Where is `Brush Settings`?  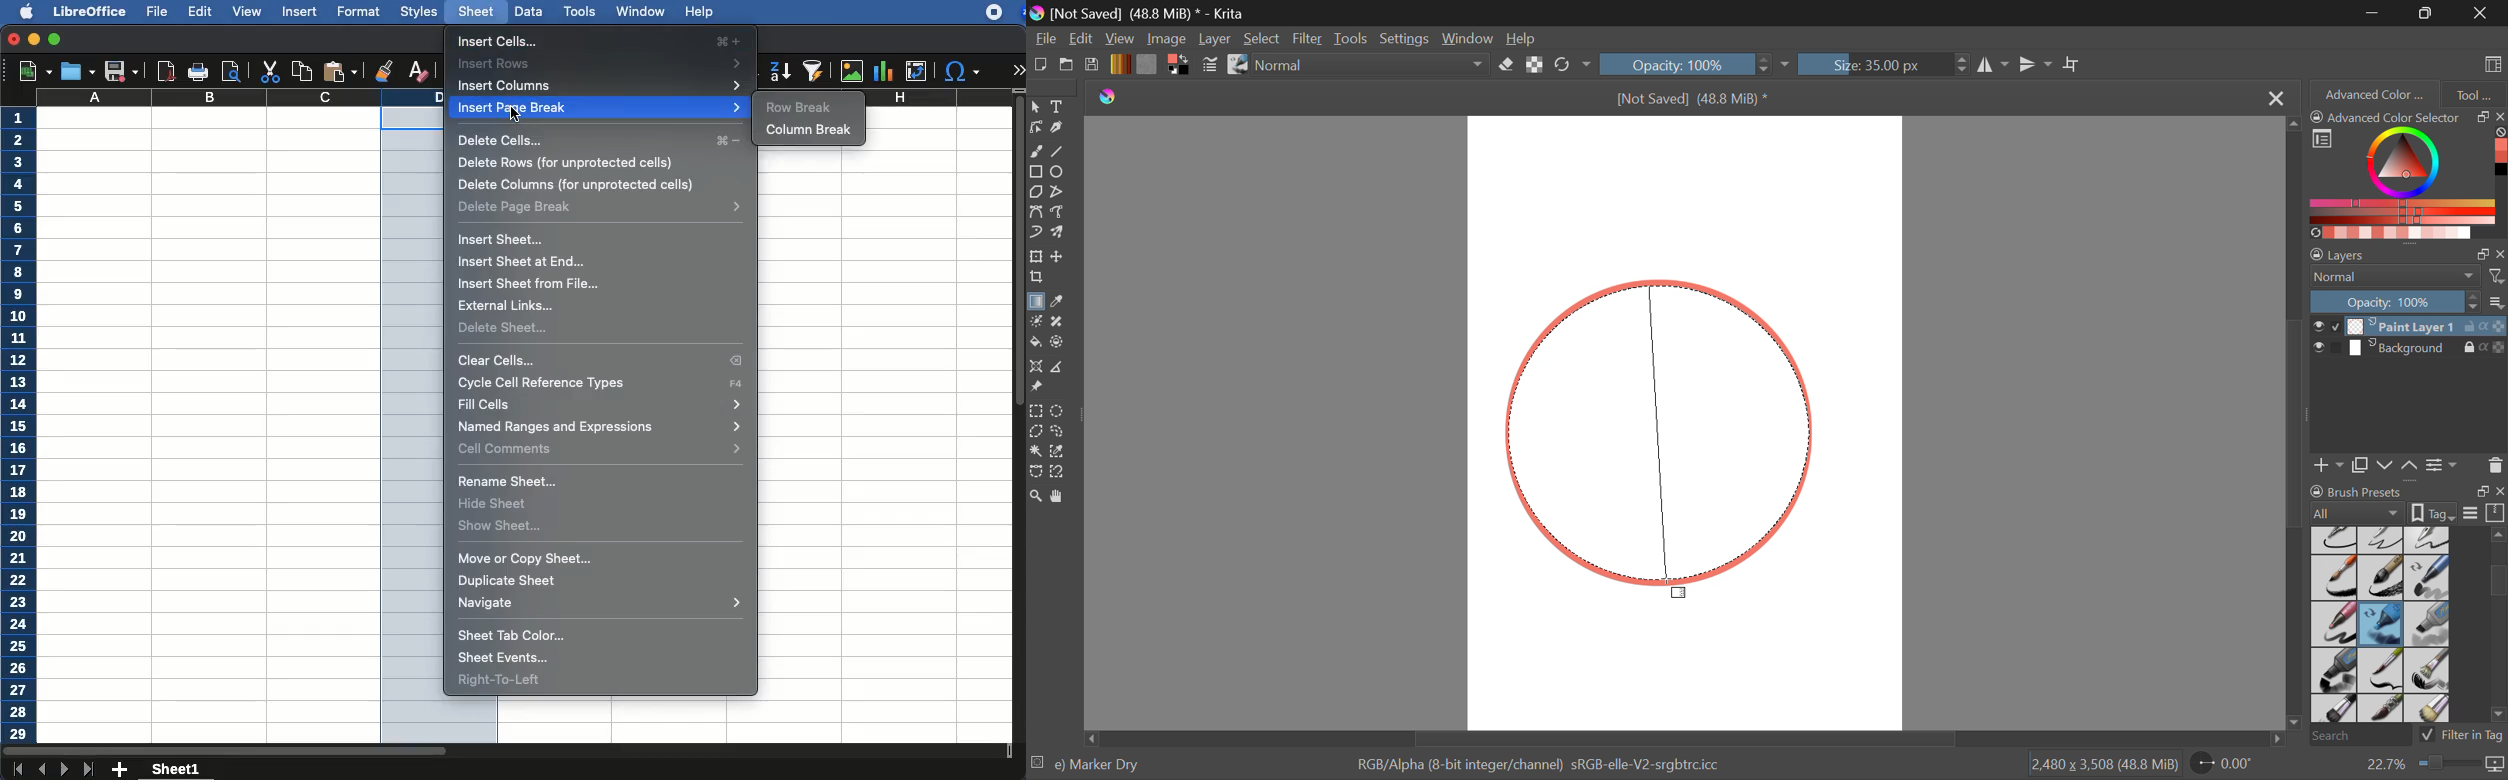 Brush Settings is located at coordinates (1209, 66).